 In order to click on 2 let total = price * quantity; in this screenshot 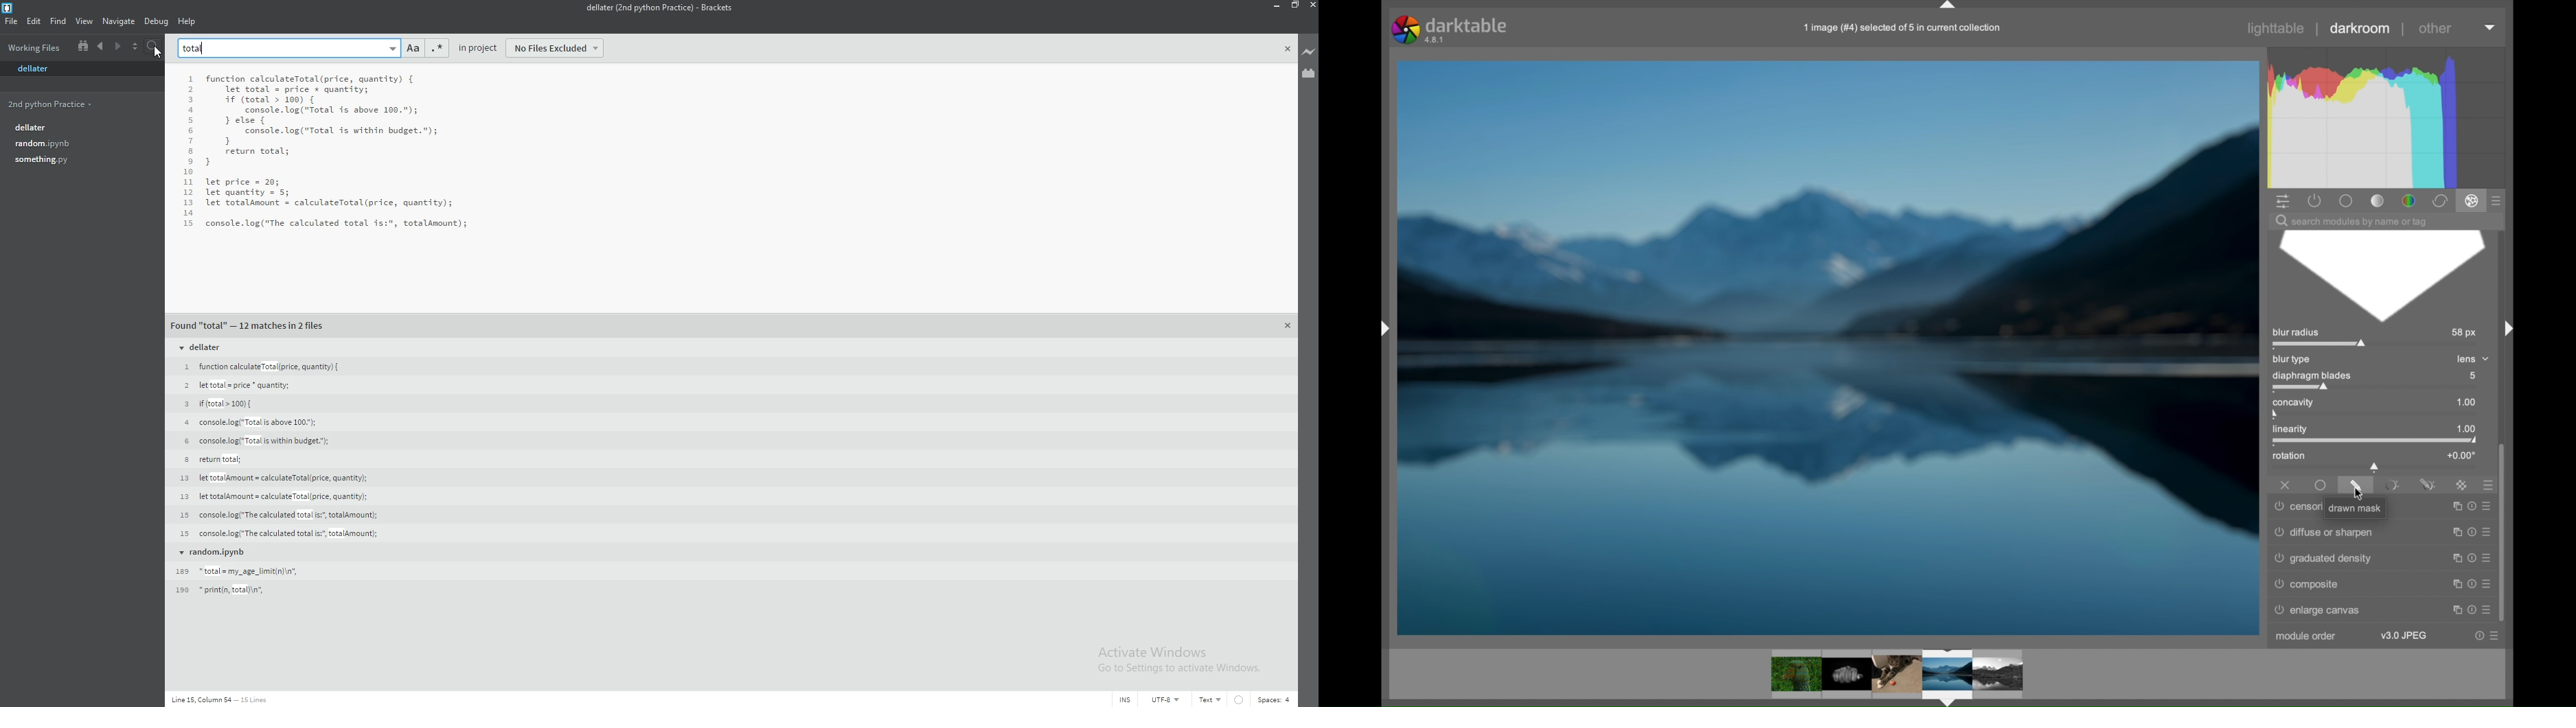, I will do `click(235, 384)`.